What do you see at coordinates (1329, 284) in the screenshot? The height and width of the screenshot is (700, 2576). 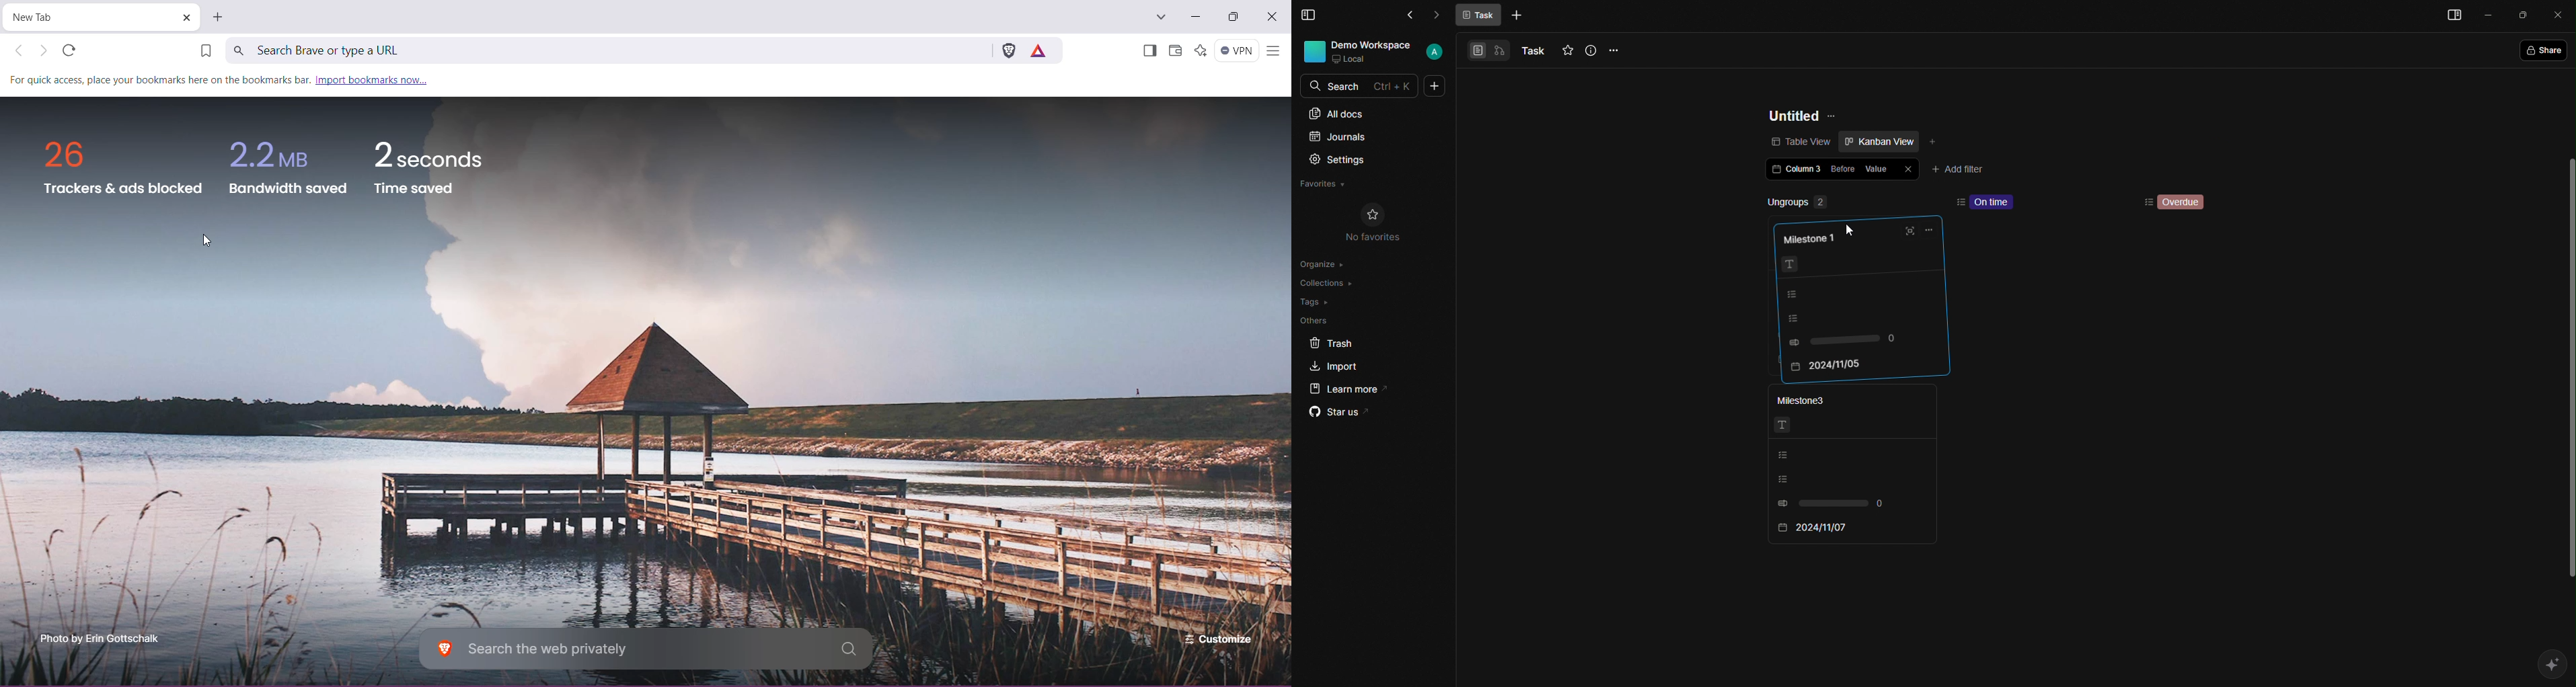 I see `Collections` at bounding box center [1329, 284].